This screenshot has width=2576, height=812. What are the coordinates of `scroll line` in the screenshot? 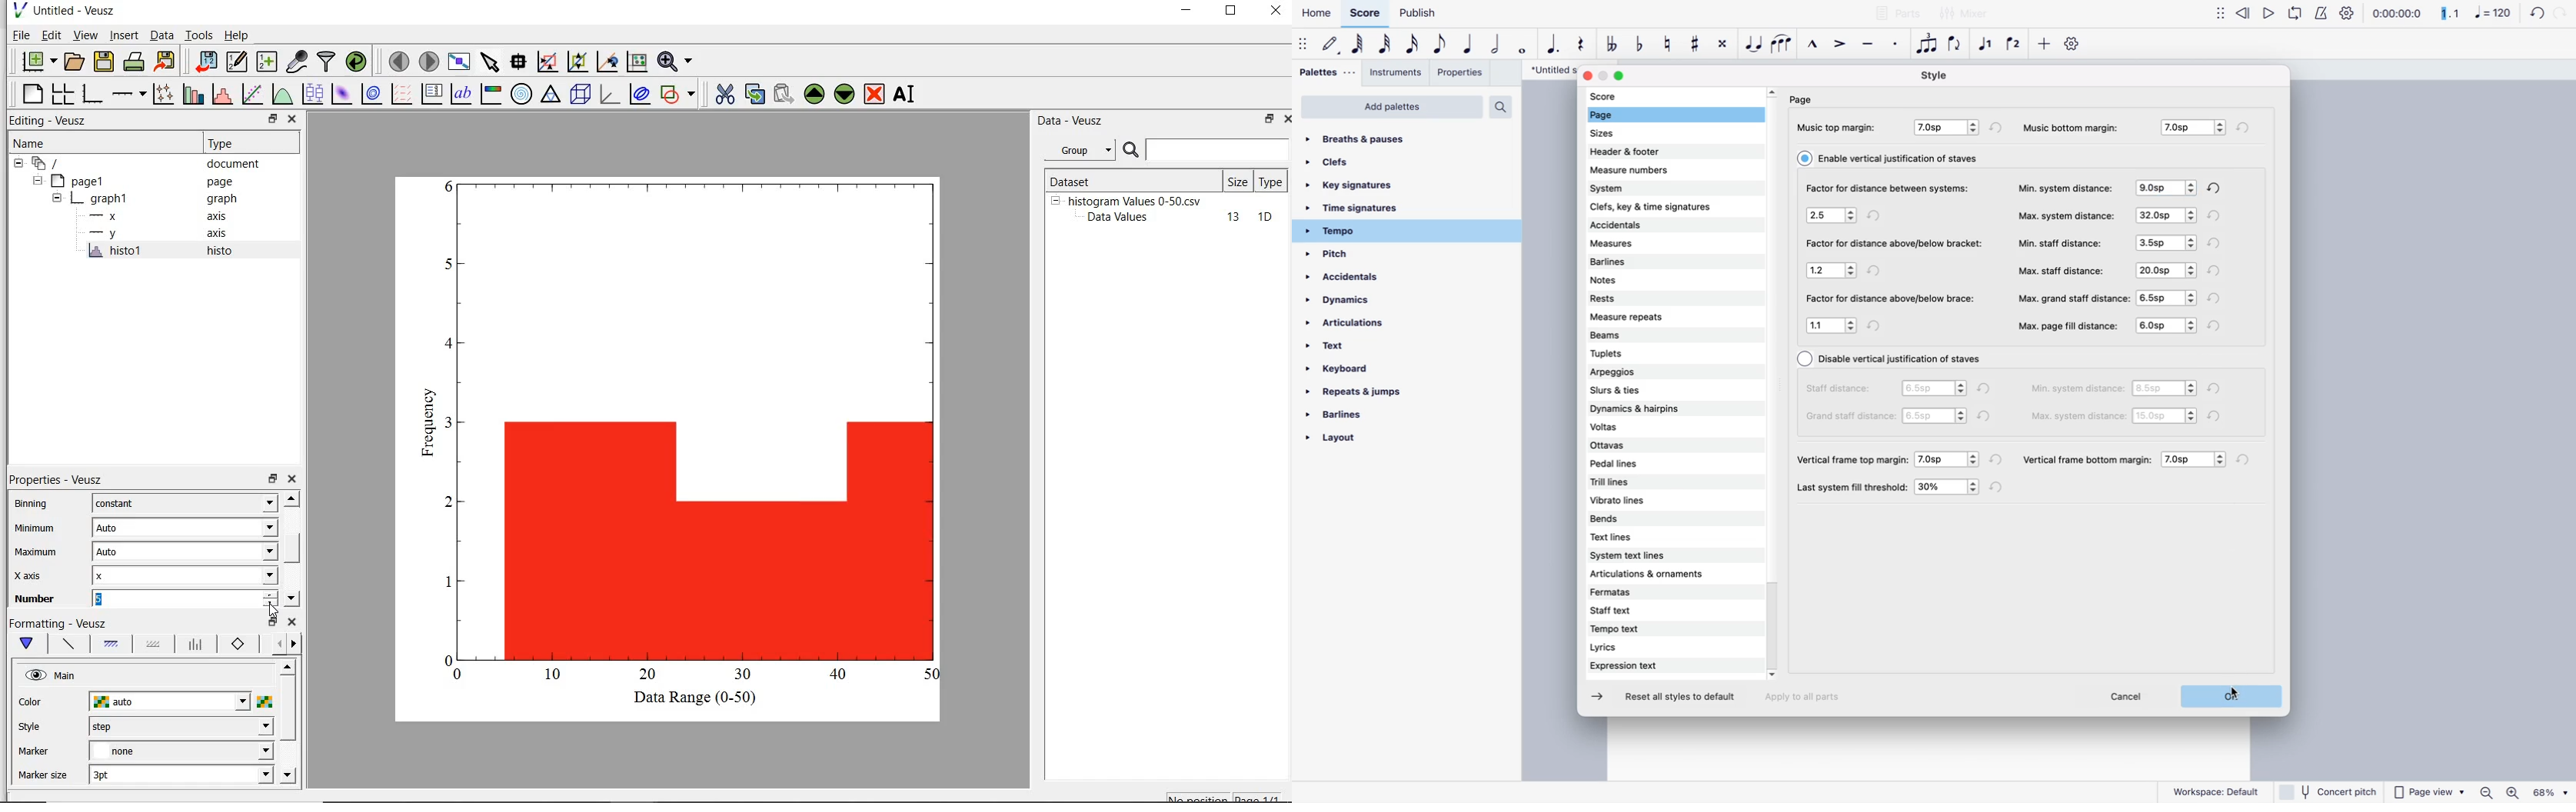 It's located at (1772, 384).